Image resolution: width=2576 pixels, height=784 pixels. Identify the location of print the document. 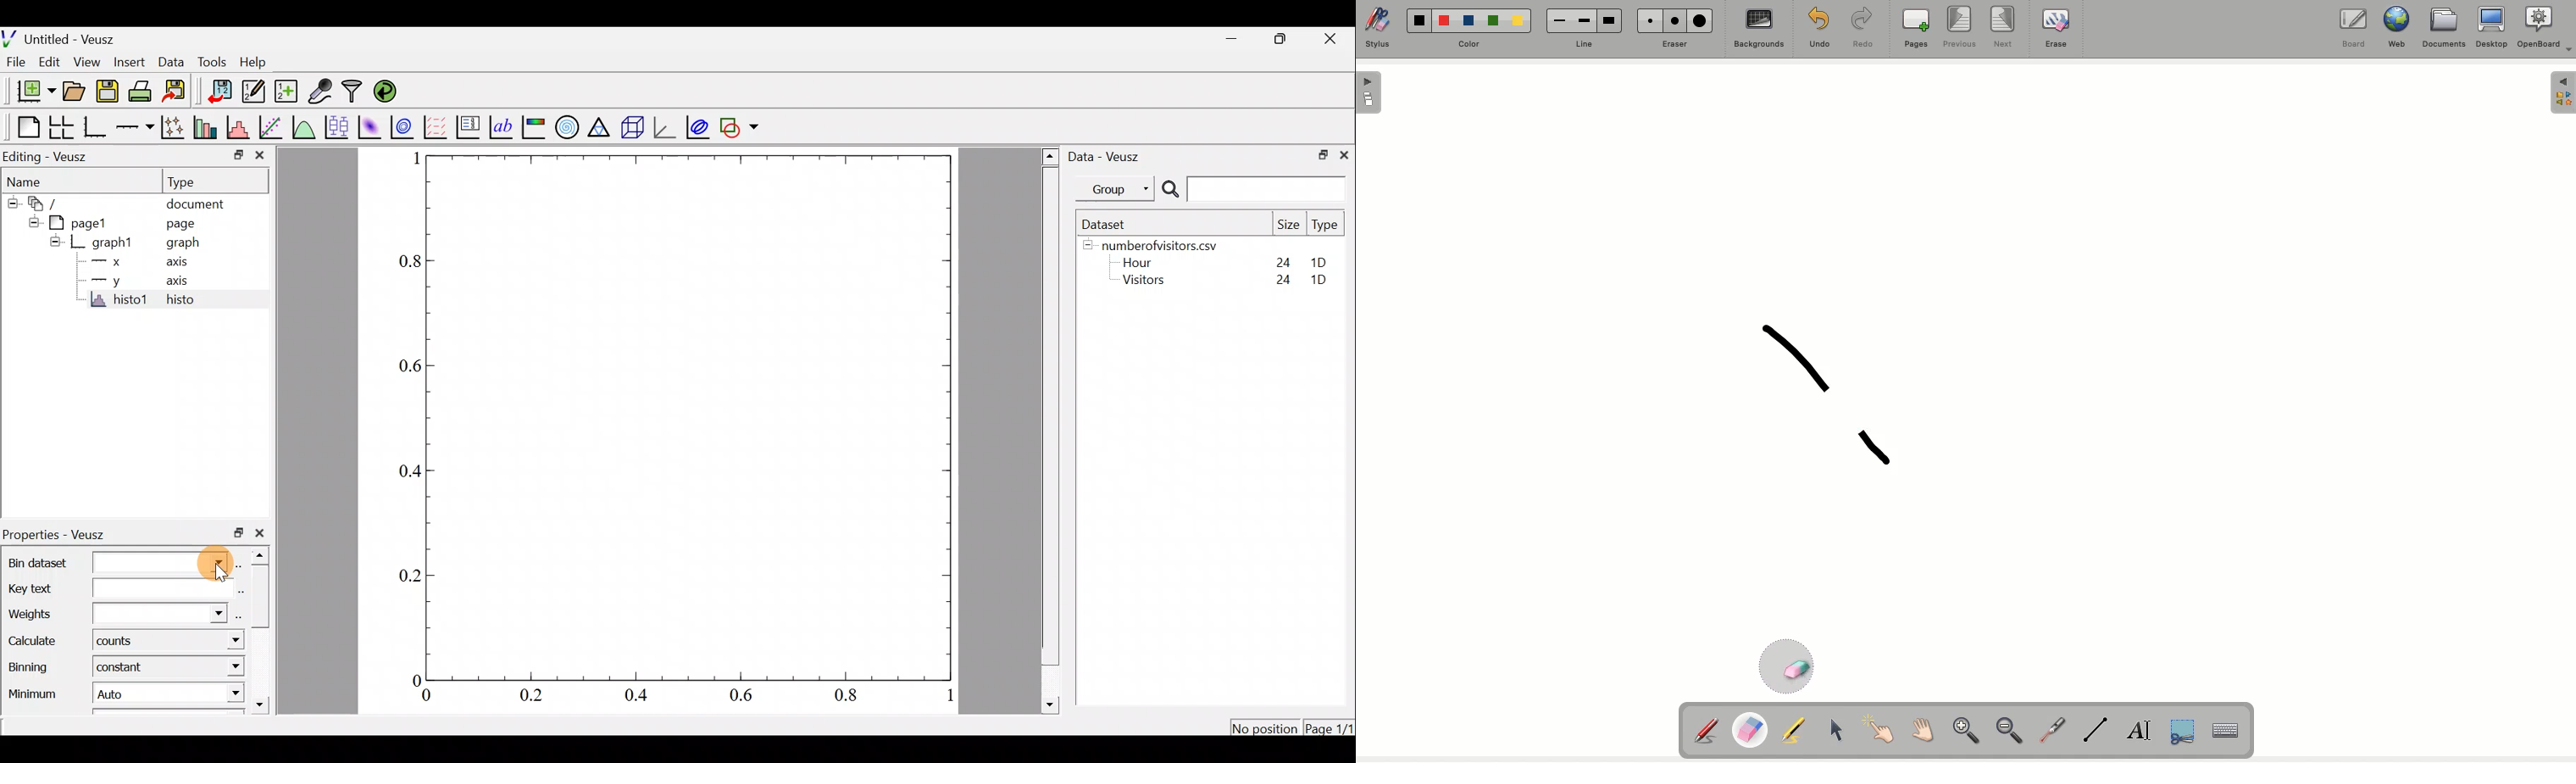
(141, 90).